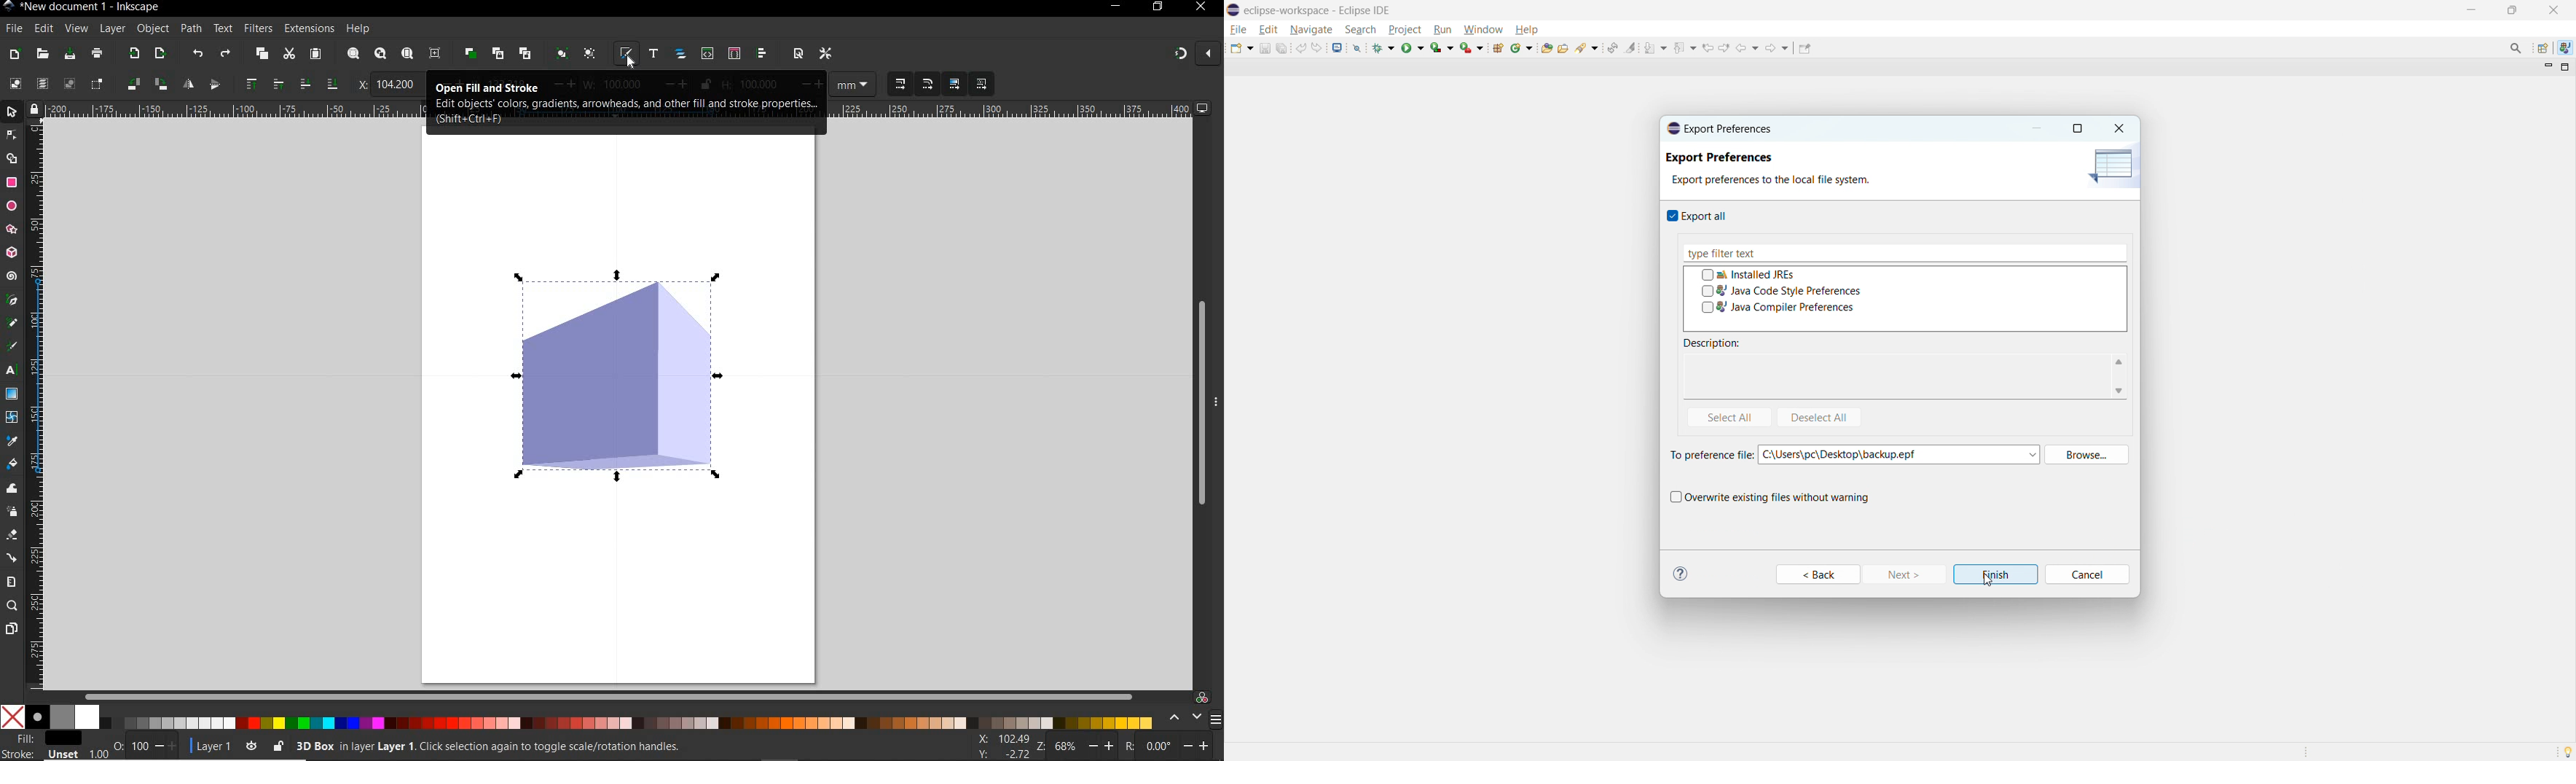 The height and width of the screenshot is (784, 2576). Describe the element at coordinates (117, 743) in the screenshot. I see `OPACITY` at that location.